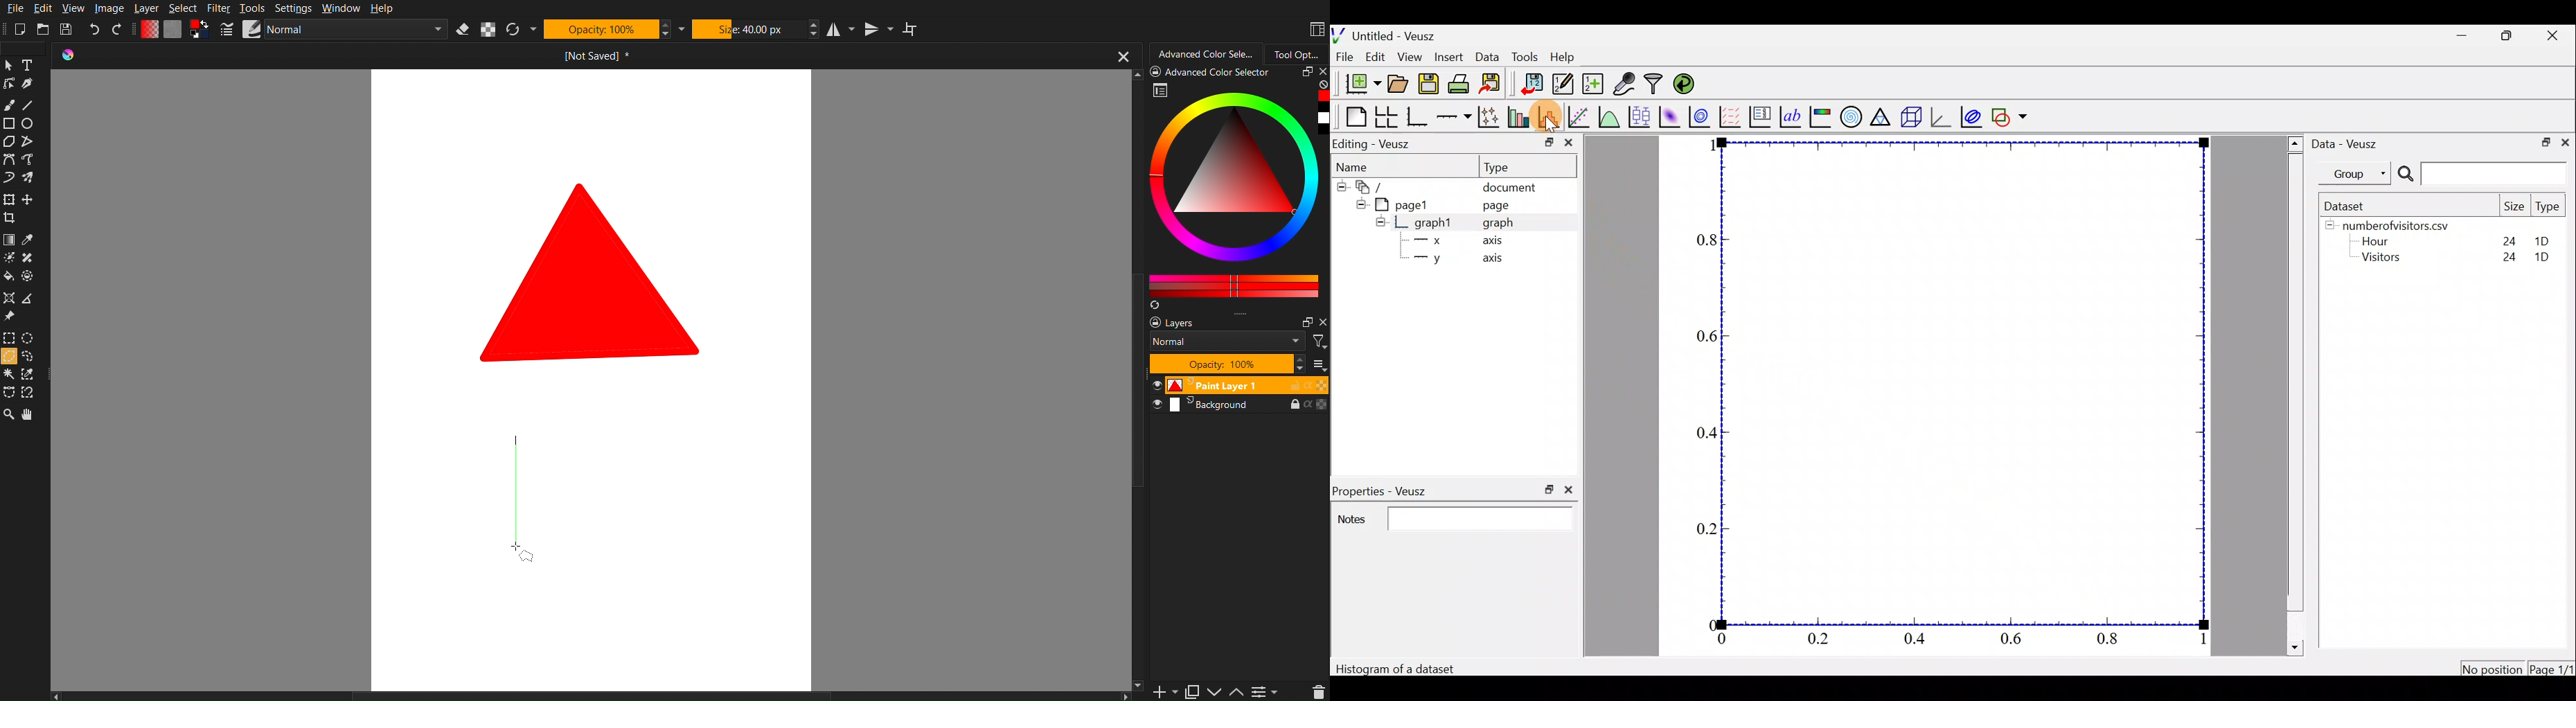 This screenshot has height=728, width=2576. I want to click on Pin, so click(8, 317).